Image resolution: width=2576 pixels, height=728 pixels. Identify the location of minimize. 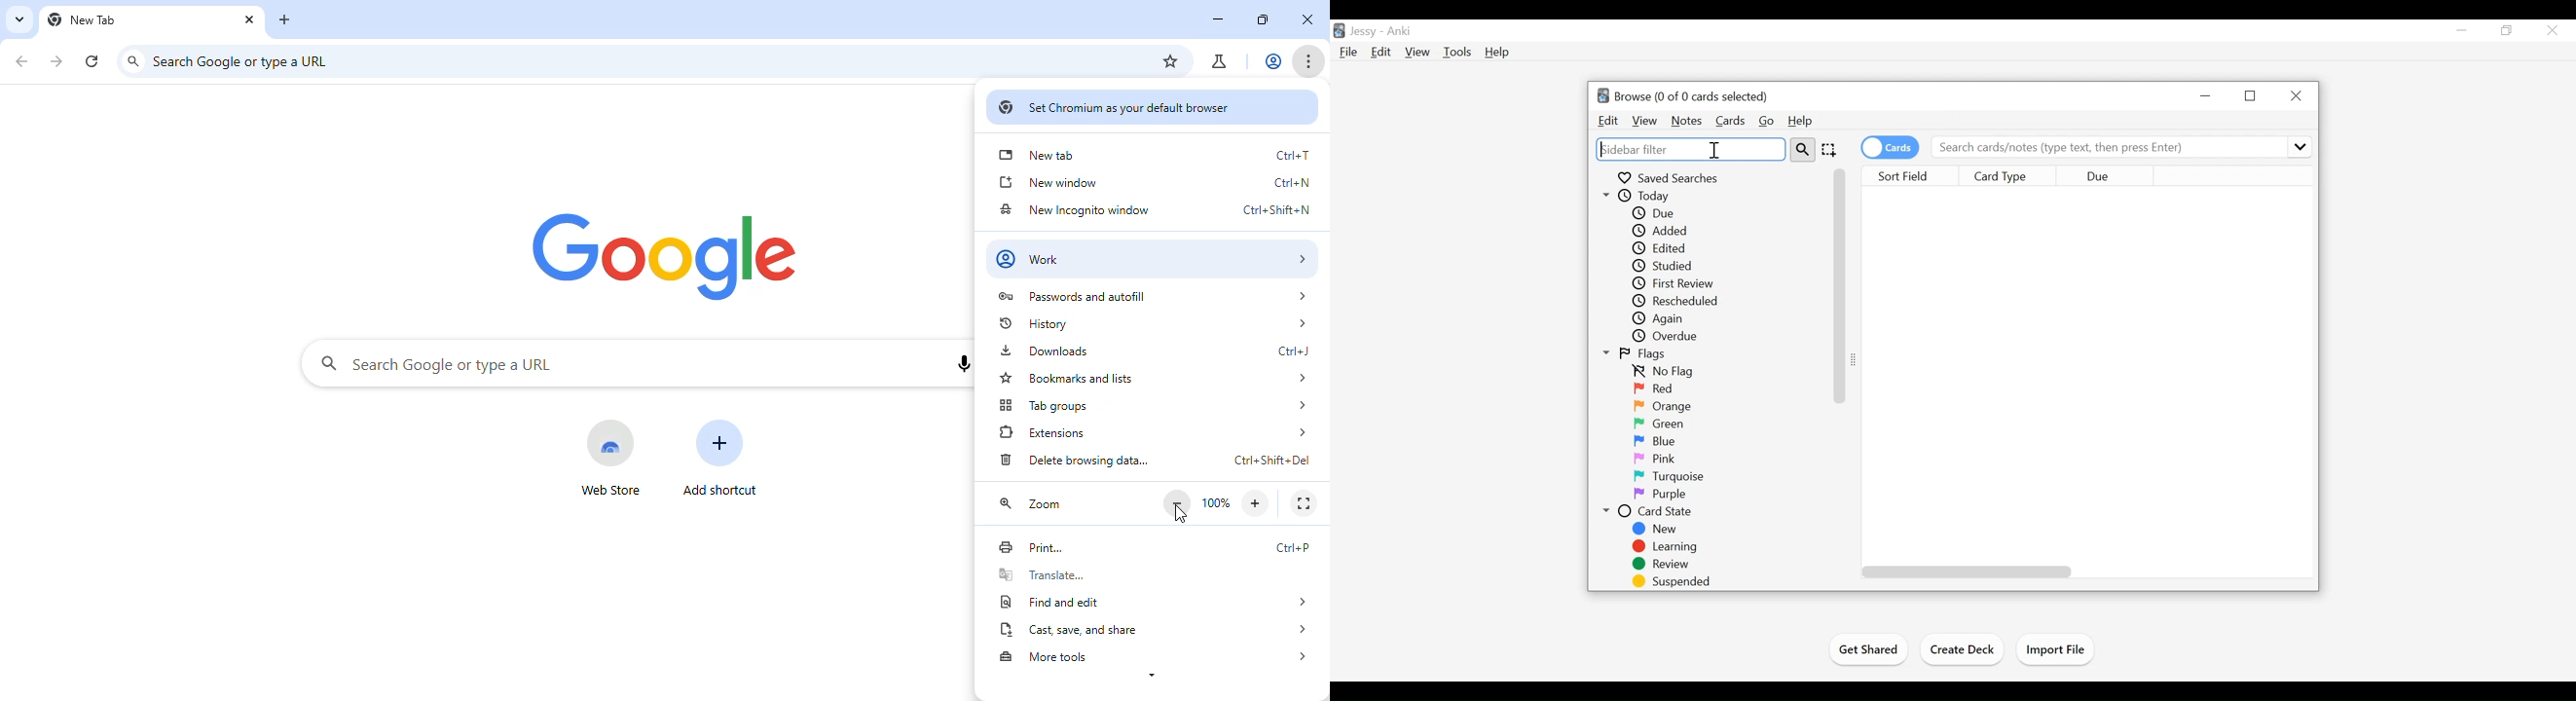
(2462, 30).